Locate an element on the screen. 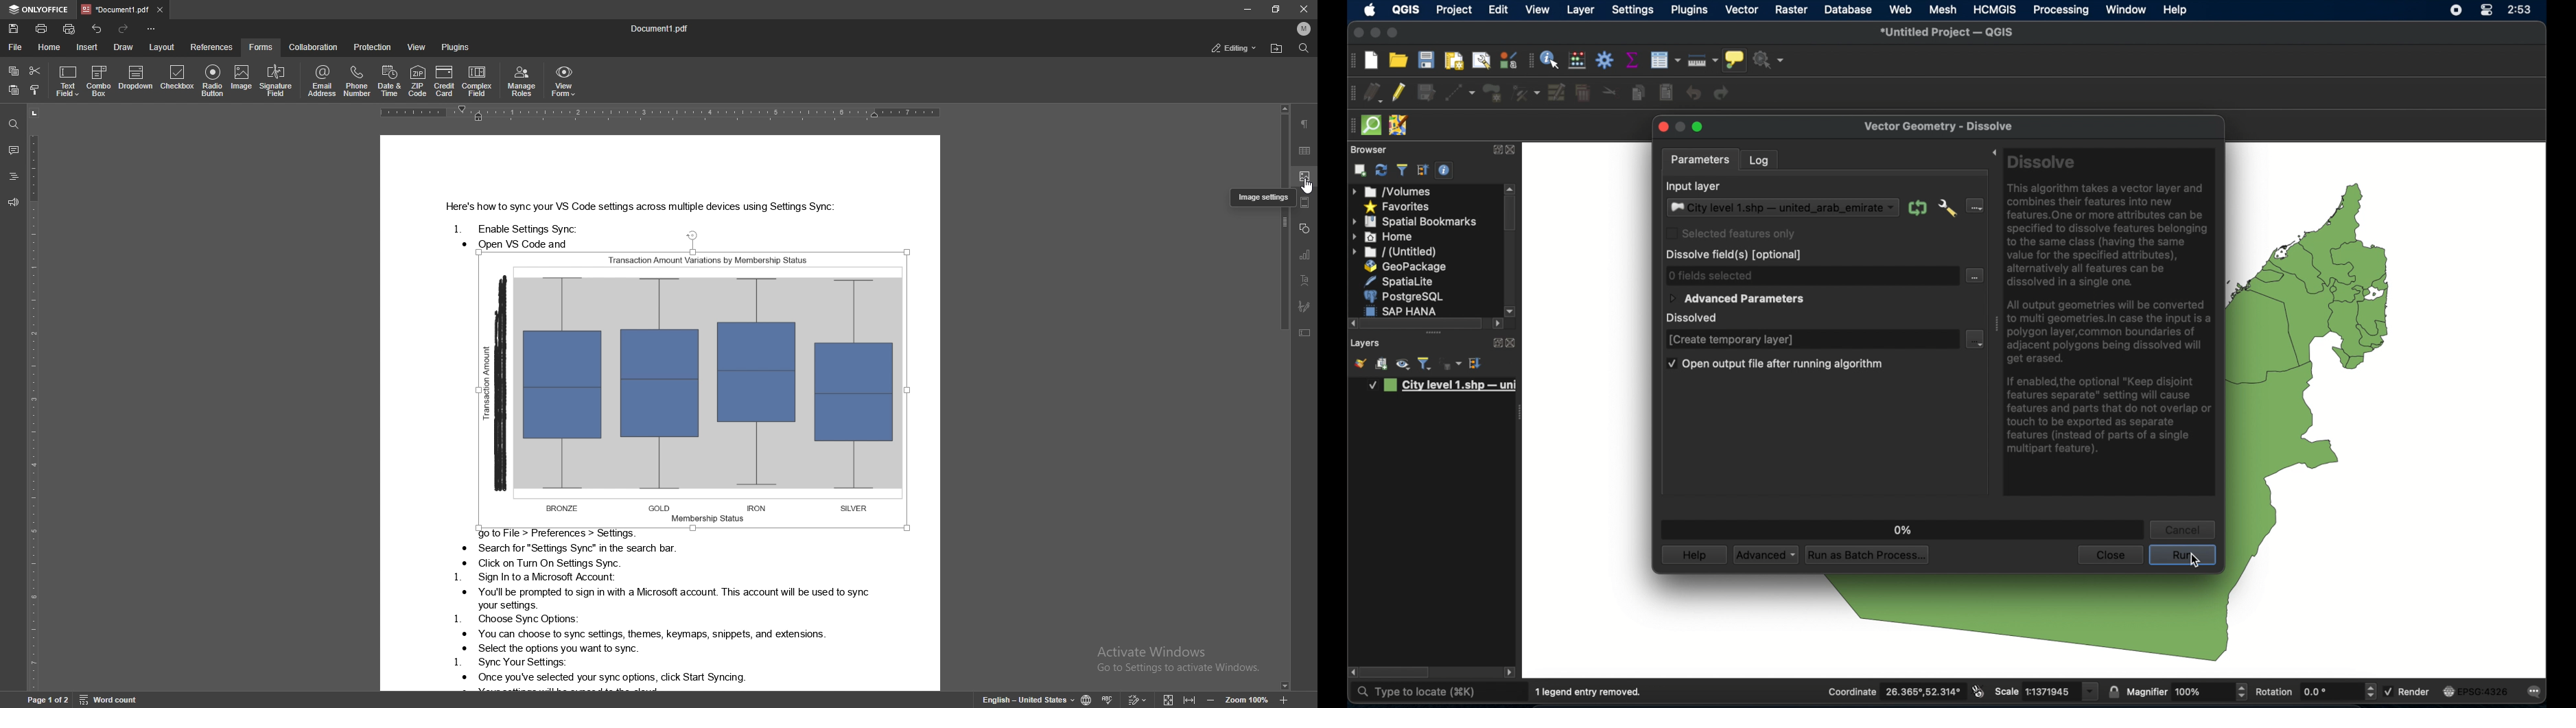 The height and width of the screenshot is (728, 2576). quick print is located at coordinates (69, 28).